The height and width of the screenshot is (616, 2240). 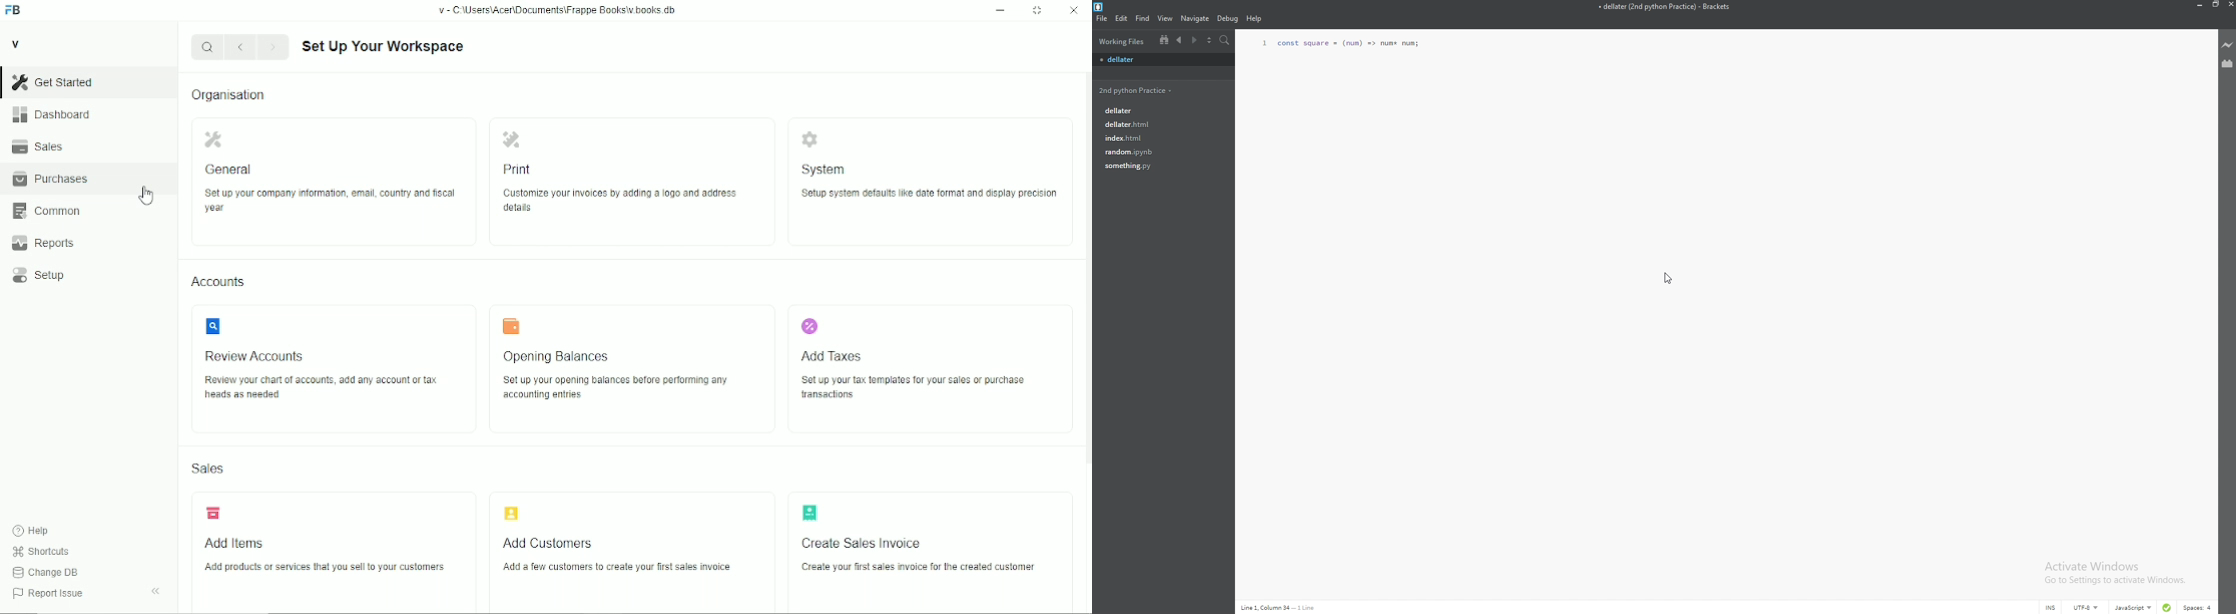 I want to click on Create your frst saies rvorce for Pe Created customer, so click(x=904, y=566).